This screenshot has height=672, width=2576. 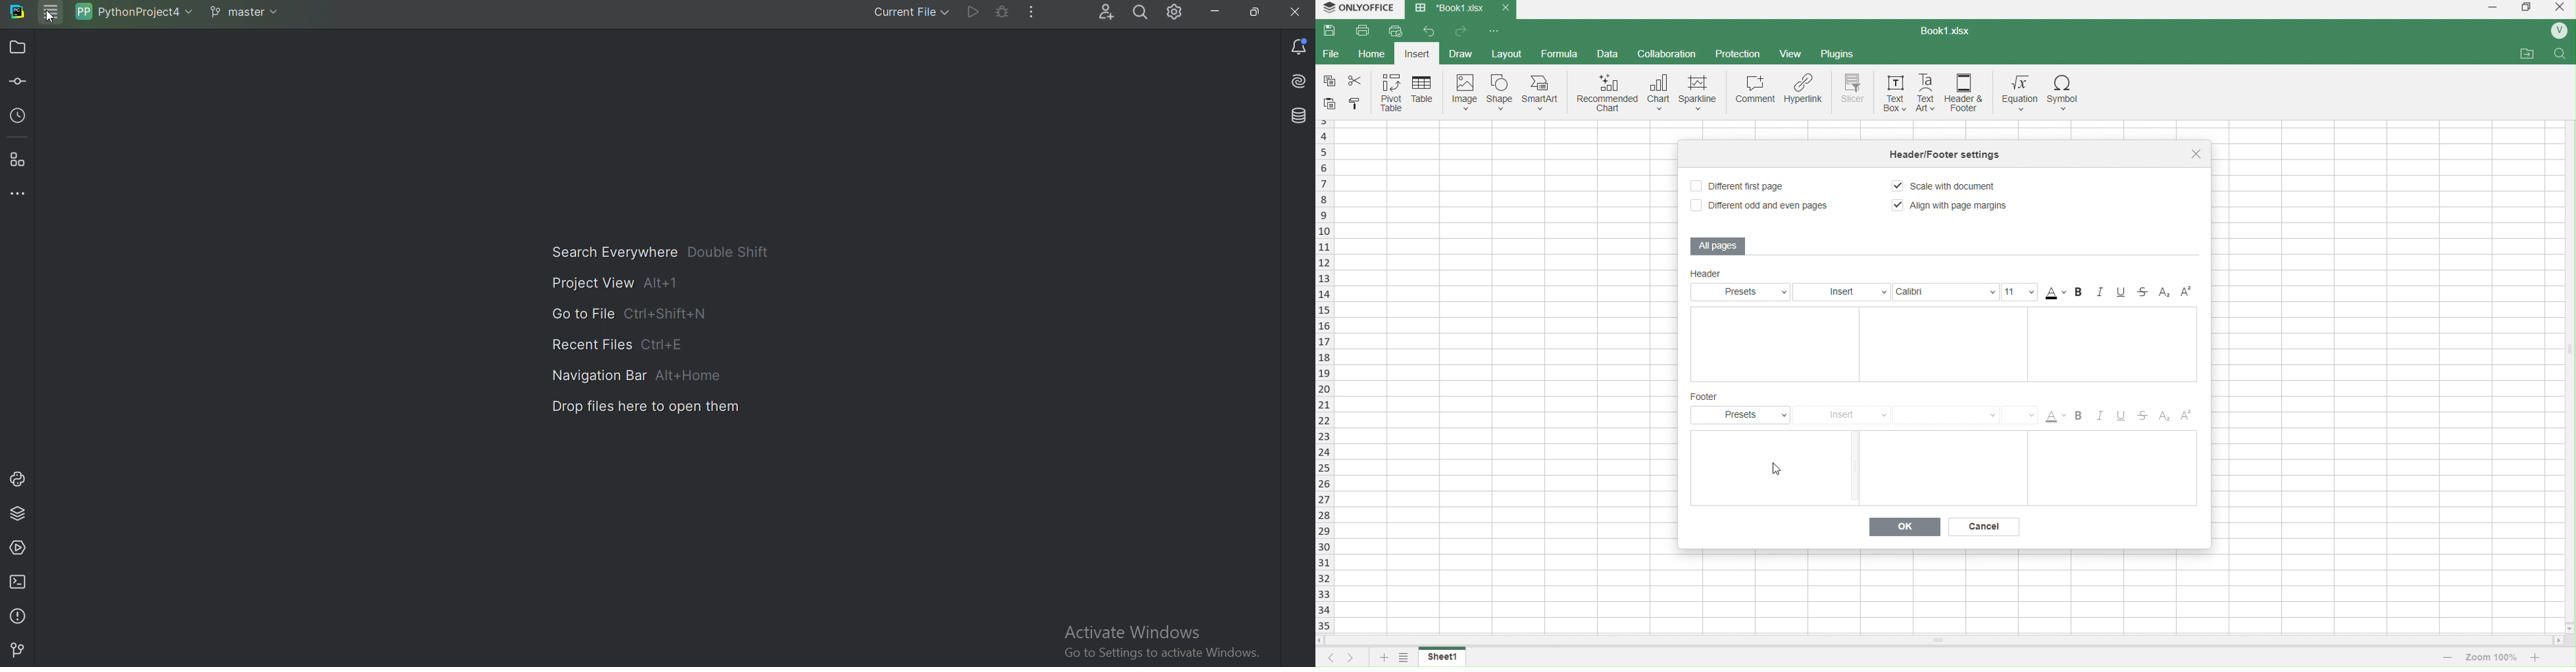 I want to click on Structure, so click(x=18, y=161).